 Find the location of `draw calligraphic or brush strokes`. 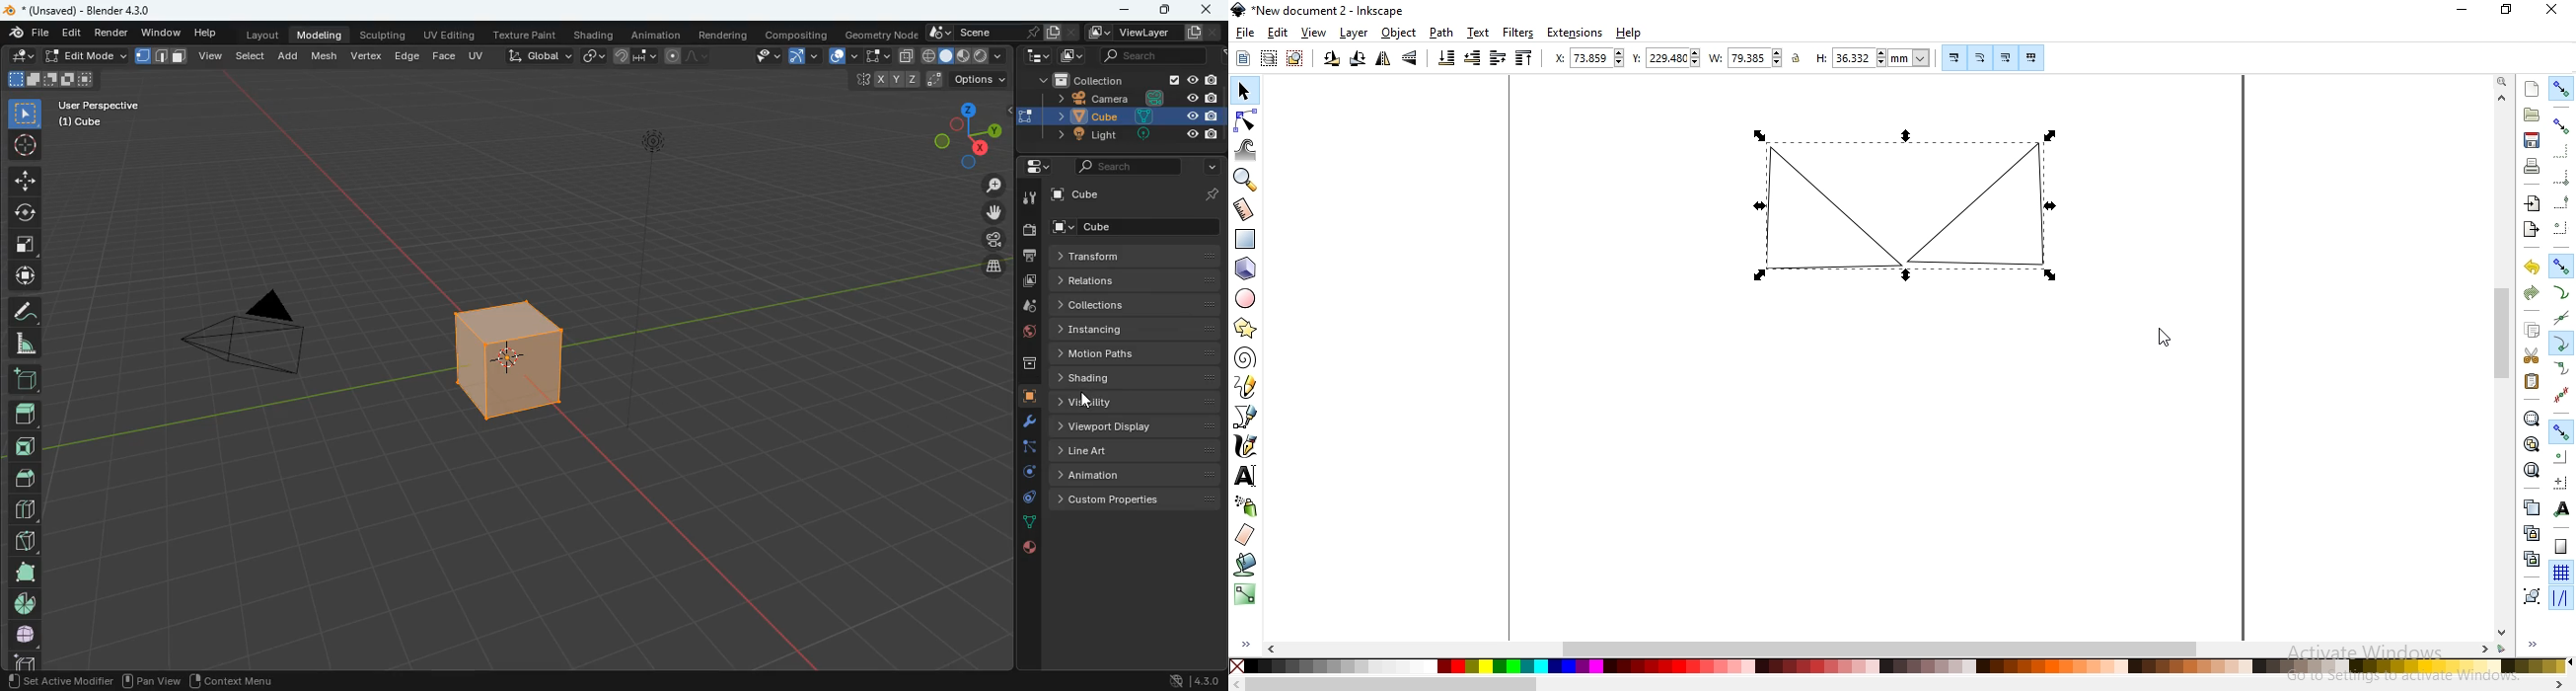

draw calligraphic or brush strokes is located at coordinates (1246, 448).